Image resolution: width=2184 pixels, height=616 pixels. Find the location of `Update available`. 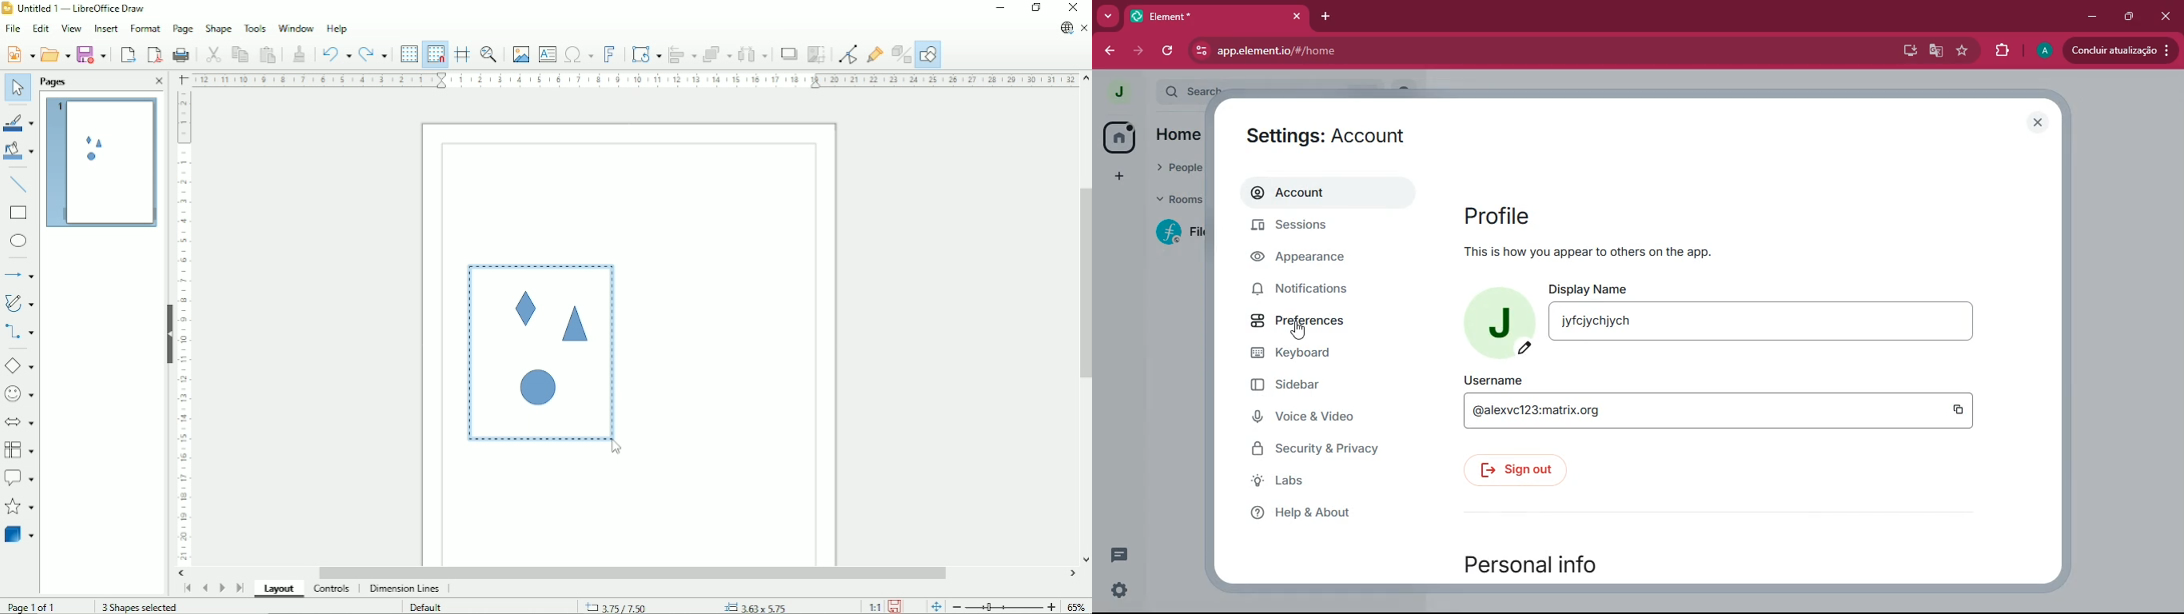

Update available is located at coordinates (1066, 28).